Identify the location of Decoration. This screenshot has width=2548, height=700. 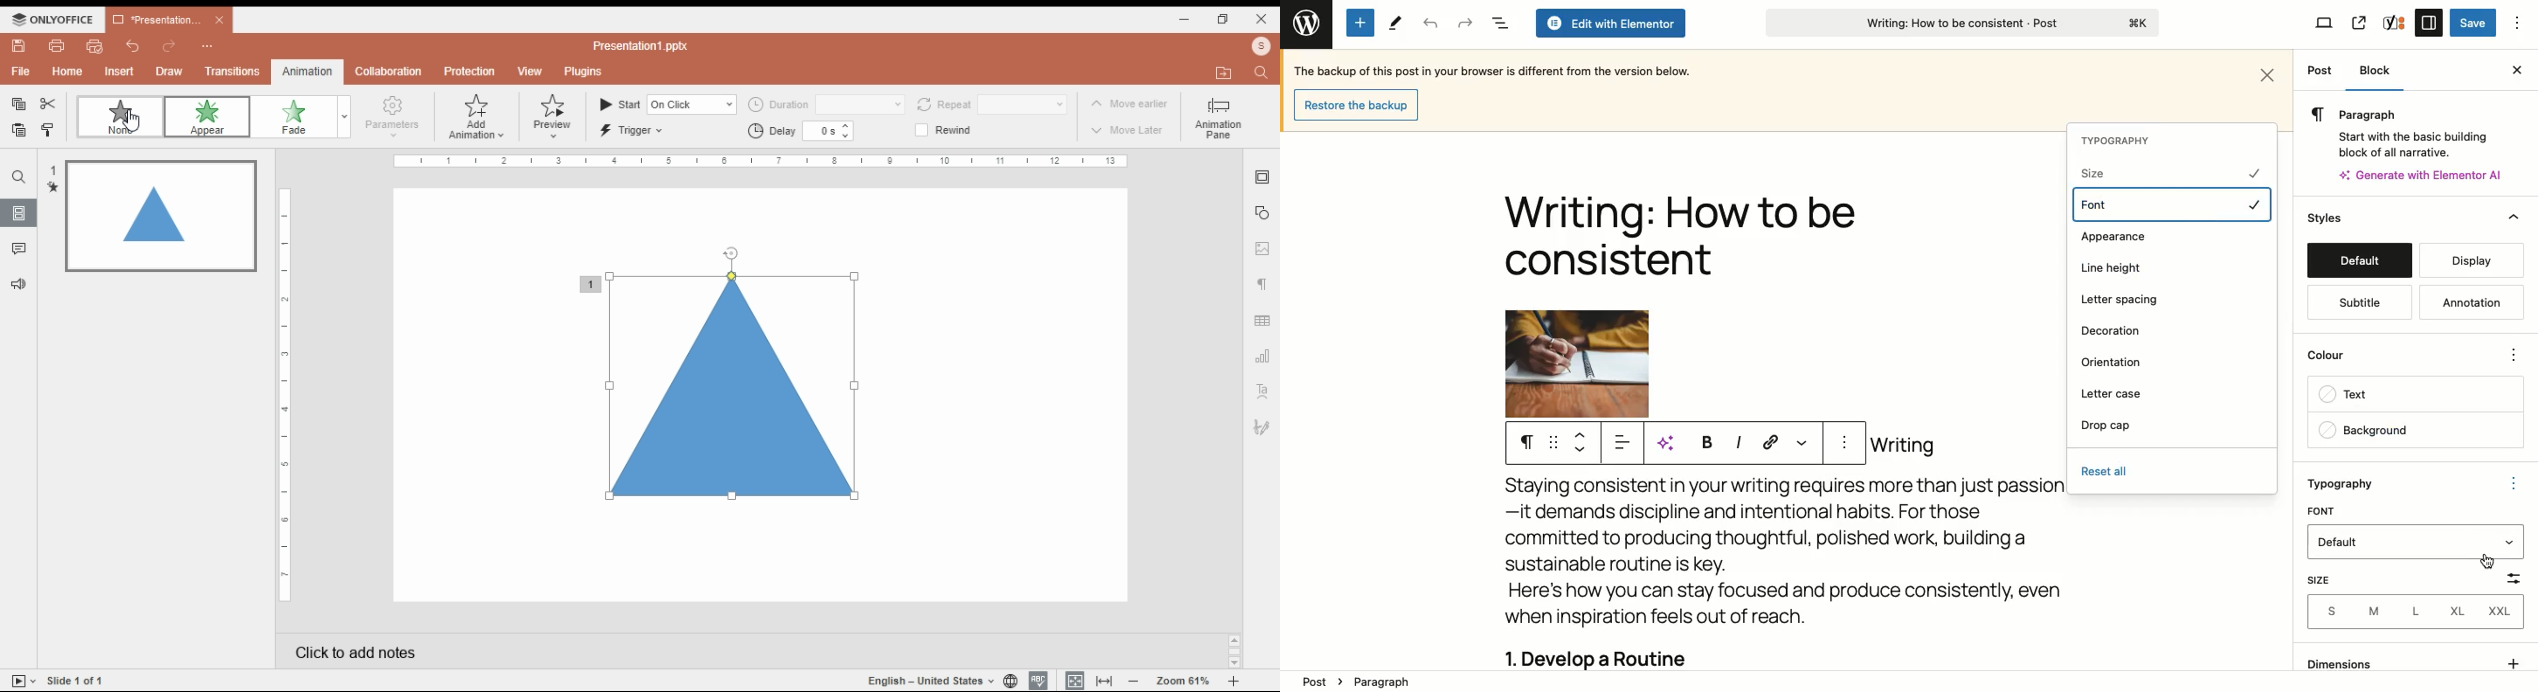
(2112, 331).